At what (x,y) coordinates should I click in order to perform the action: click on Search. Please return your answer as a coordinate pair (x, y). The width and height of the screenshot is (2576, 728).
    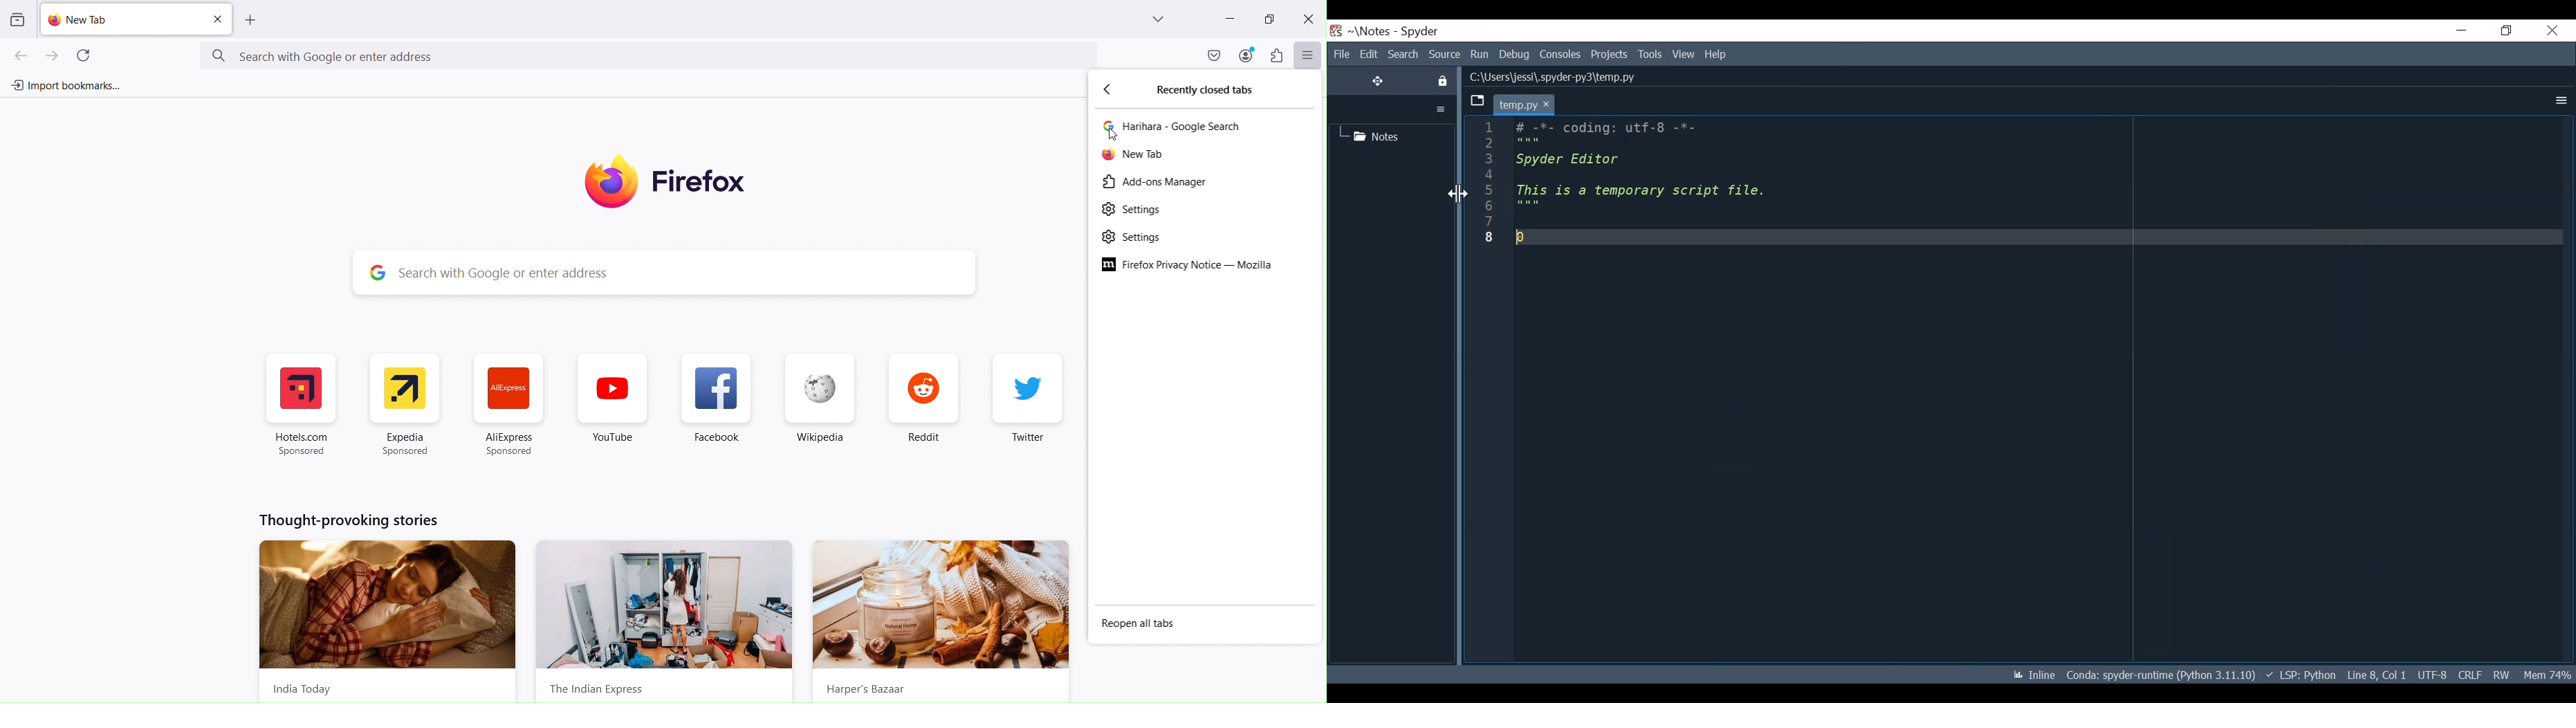
    Looking at the image, I should click on (1402, 54).